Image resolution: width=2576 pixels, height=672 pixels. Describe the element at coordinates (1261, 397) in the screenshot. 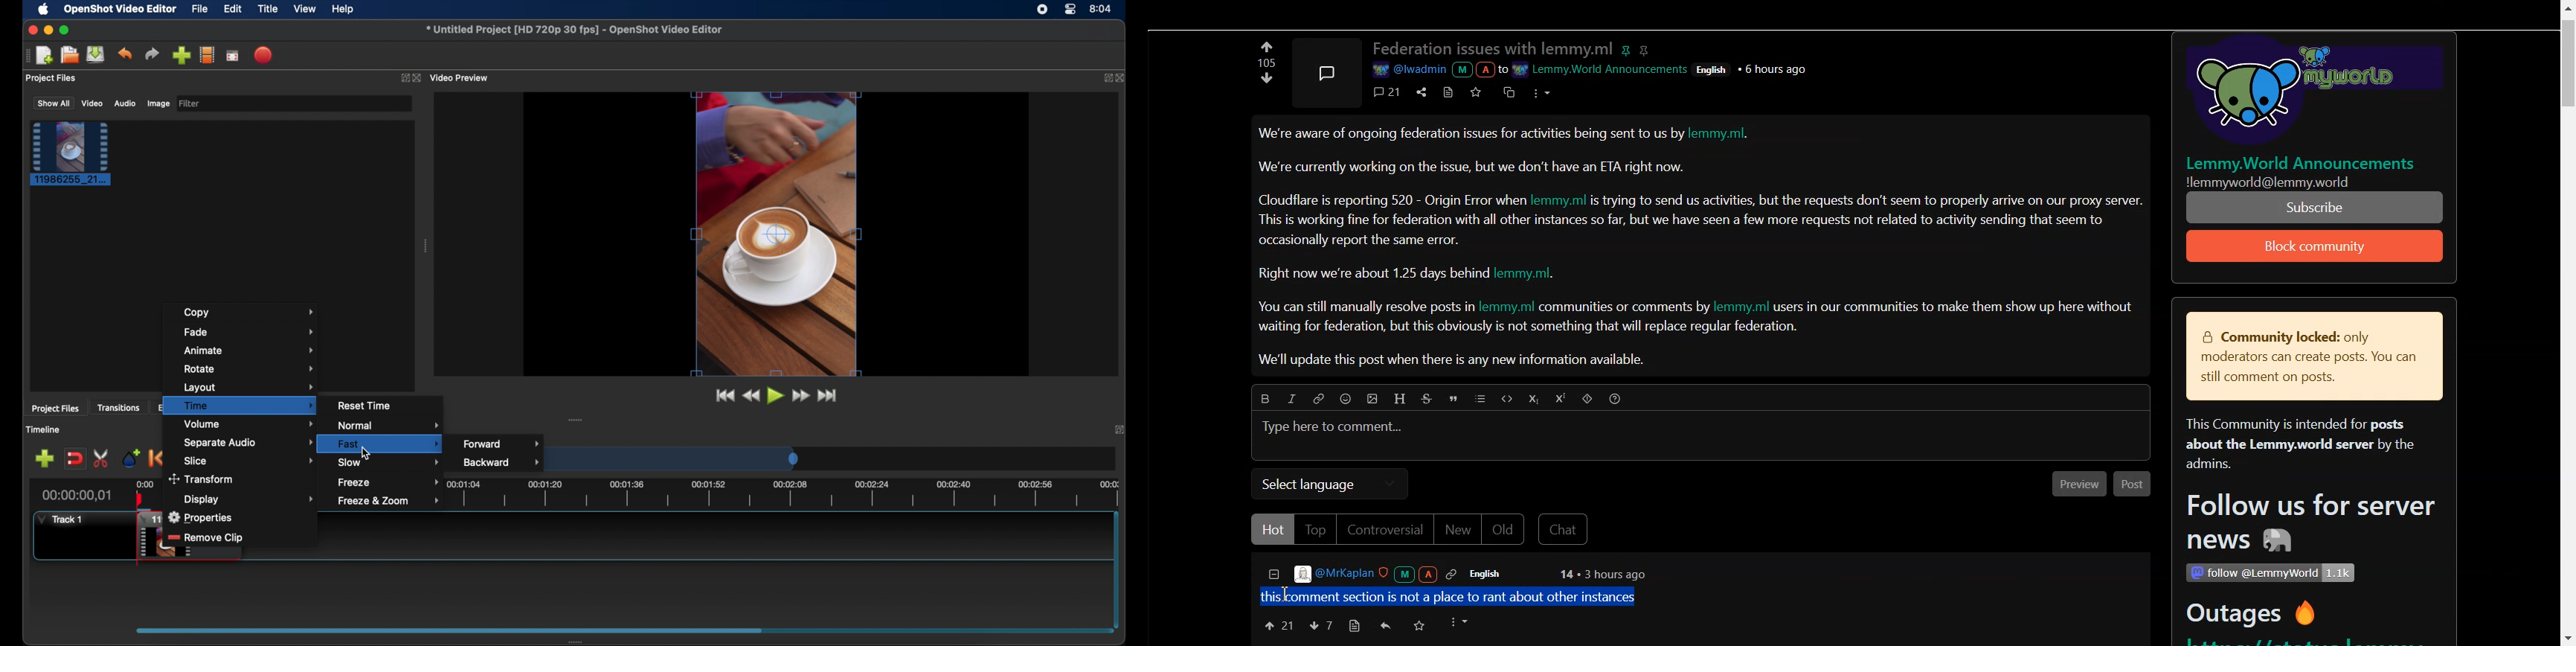

I see `Bold` at that location.